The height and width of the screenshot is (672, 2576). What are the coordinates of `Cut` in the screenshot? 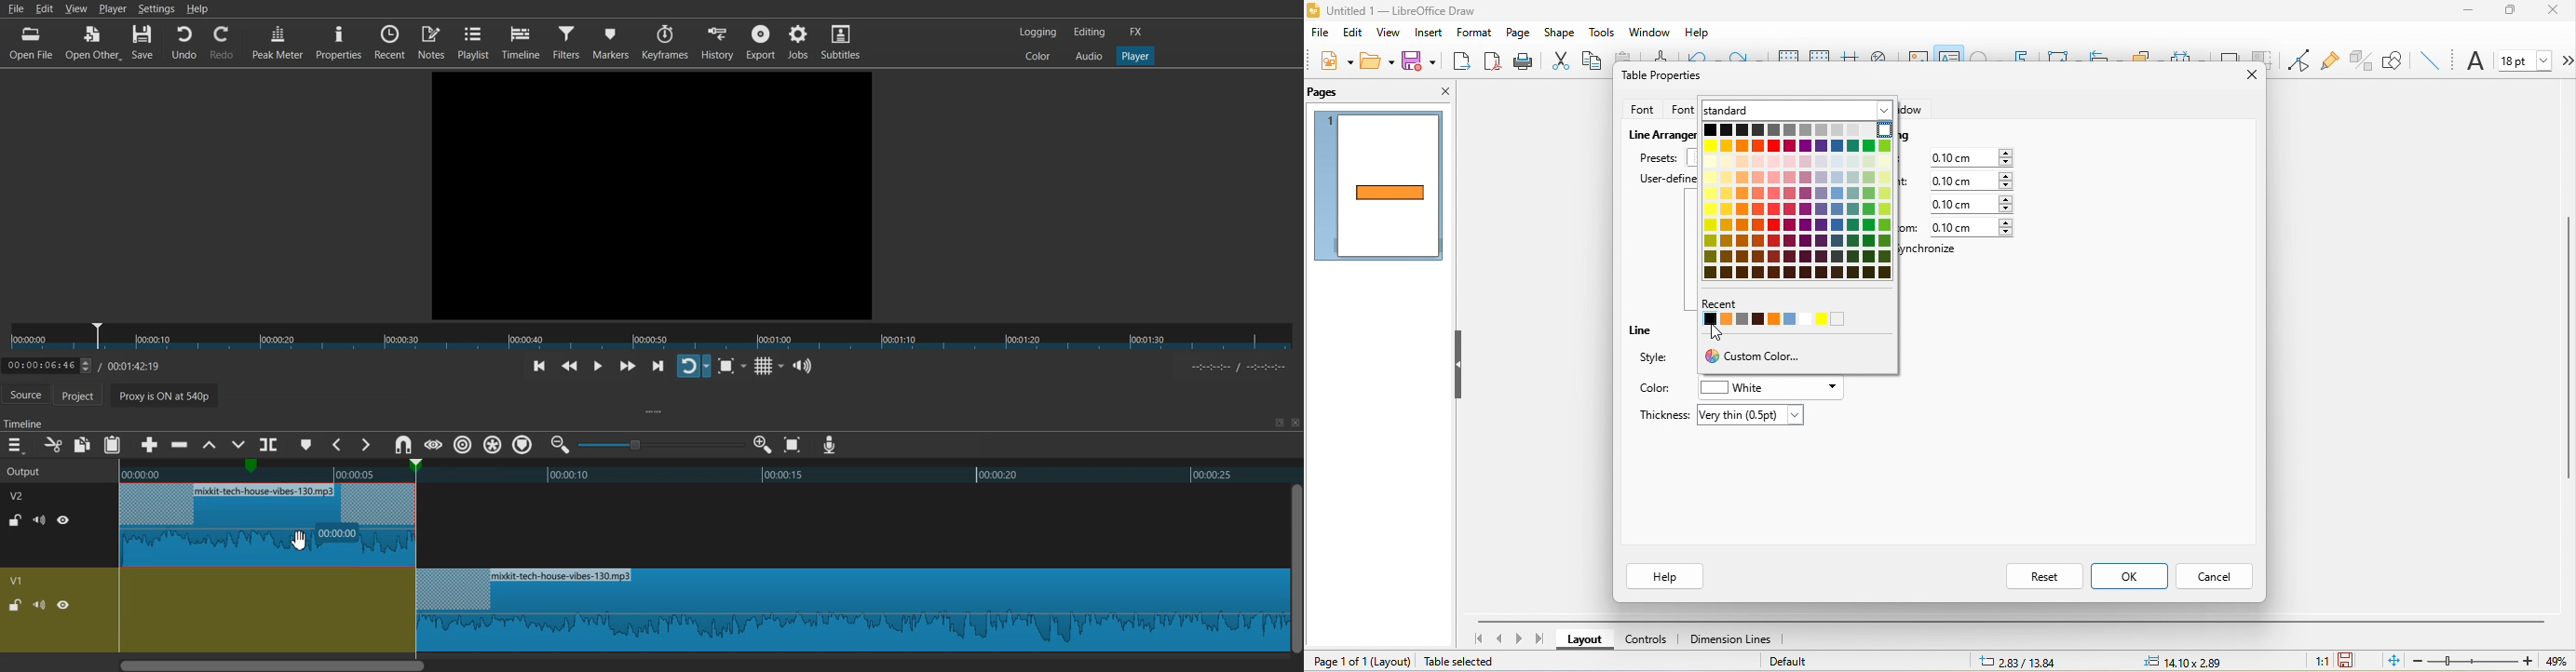 It's located at (53, 445).